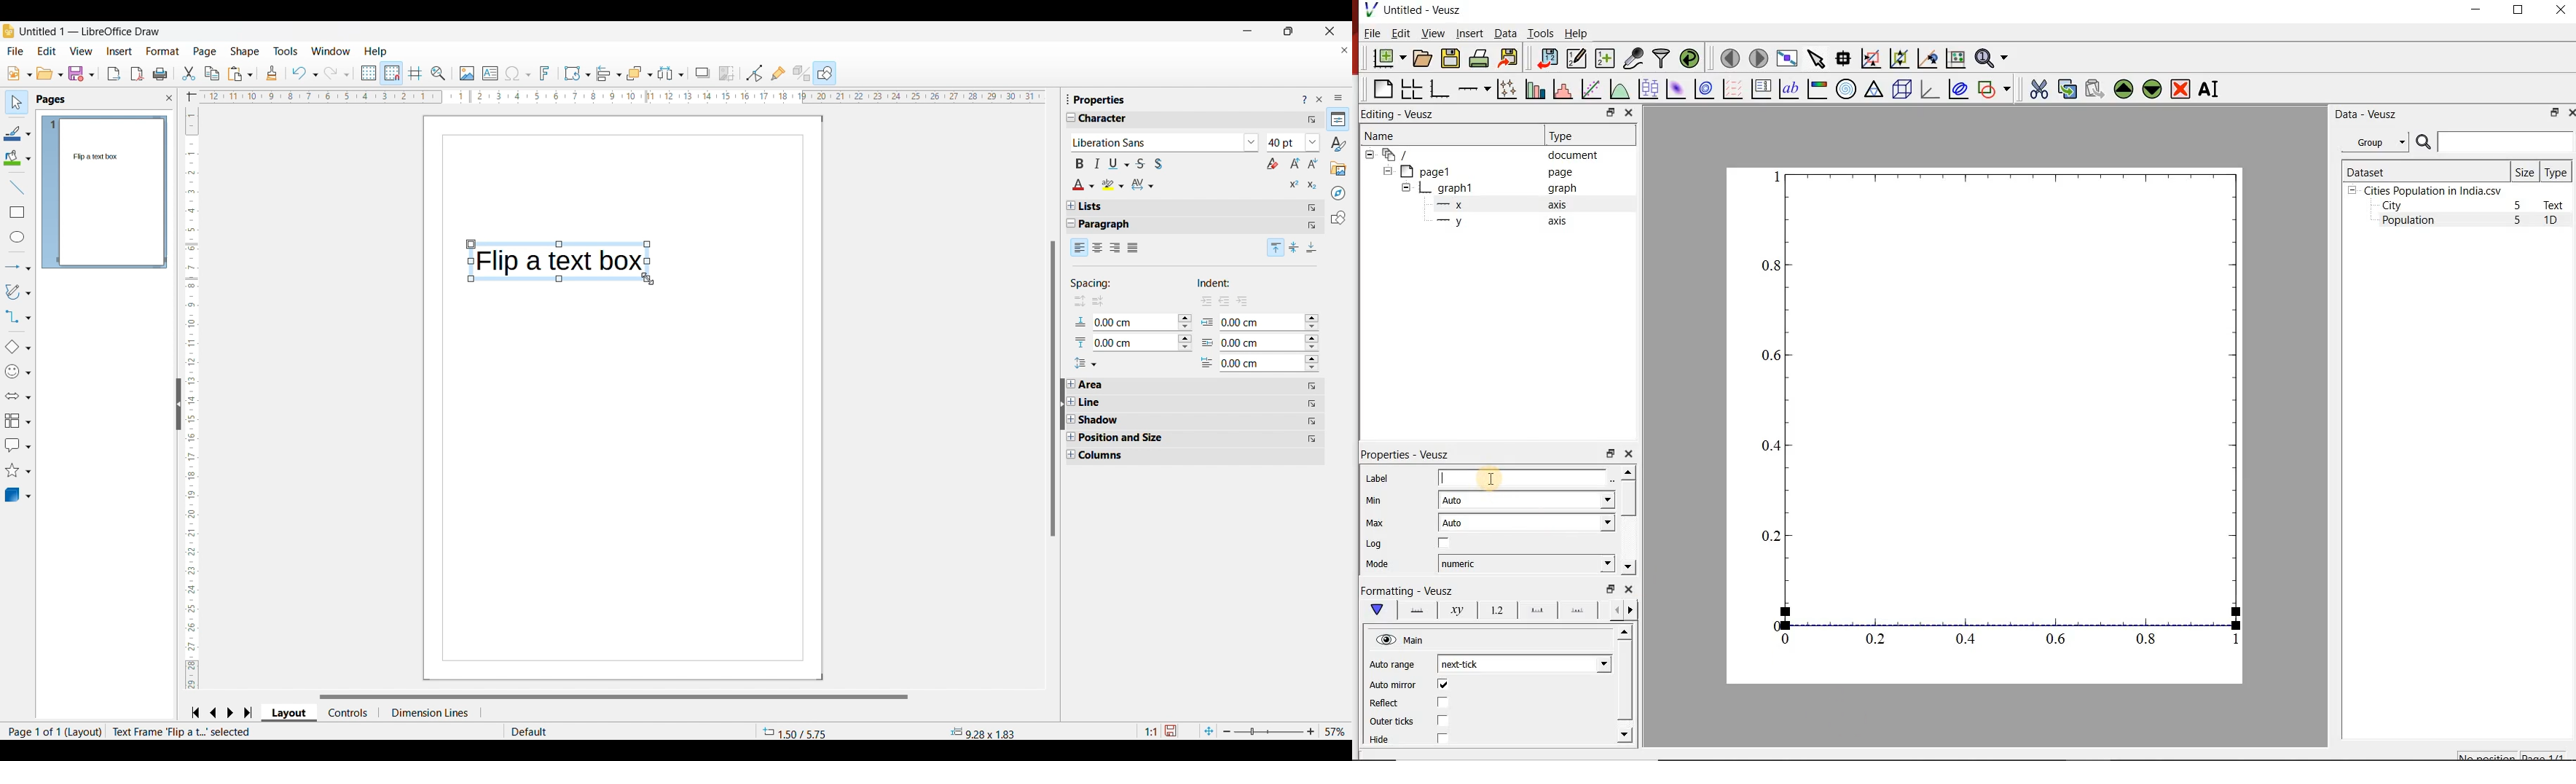 Image resolution: width=2576 pixels, height=784 pixels. I want to click on Close window, so click(1330, 31).